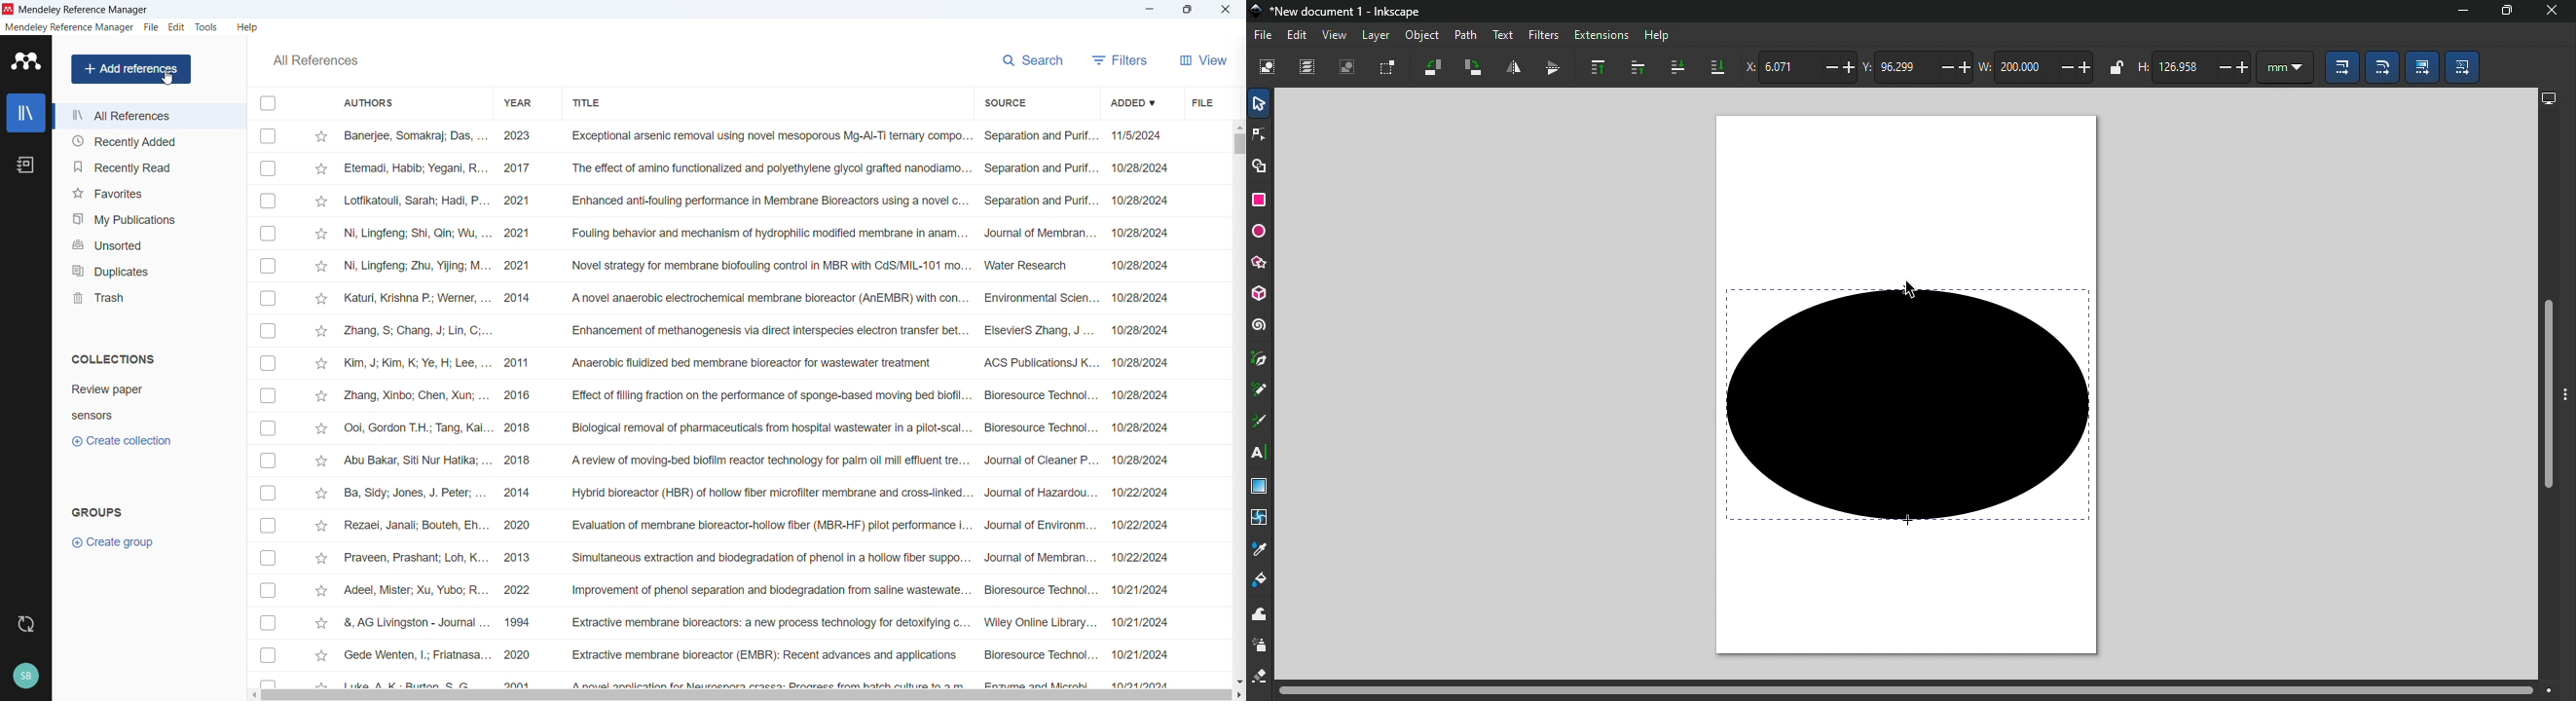  Describe the element at coordinates (1543, 35) in the screenshot. I see `Filters` at that location.